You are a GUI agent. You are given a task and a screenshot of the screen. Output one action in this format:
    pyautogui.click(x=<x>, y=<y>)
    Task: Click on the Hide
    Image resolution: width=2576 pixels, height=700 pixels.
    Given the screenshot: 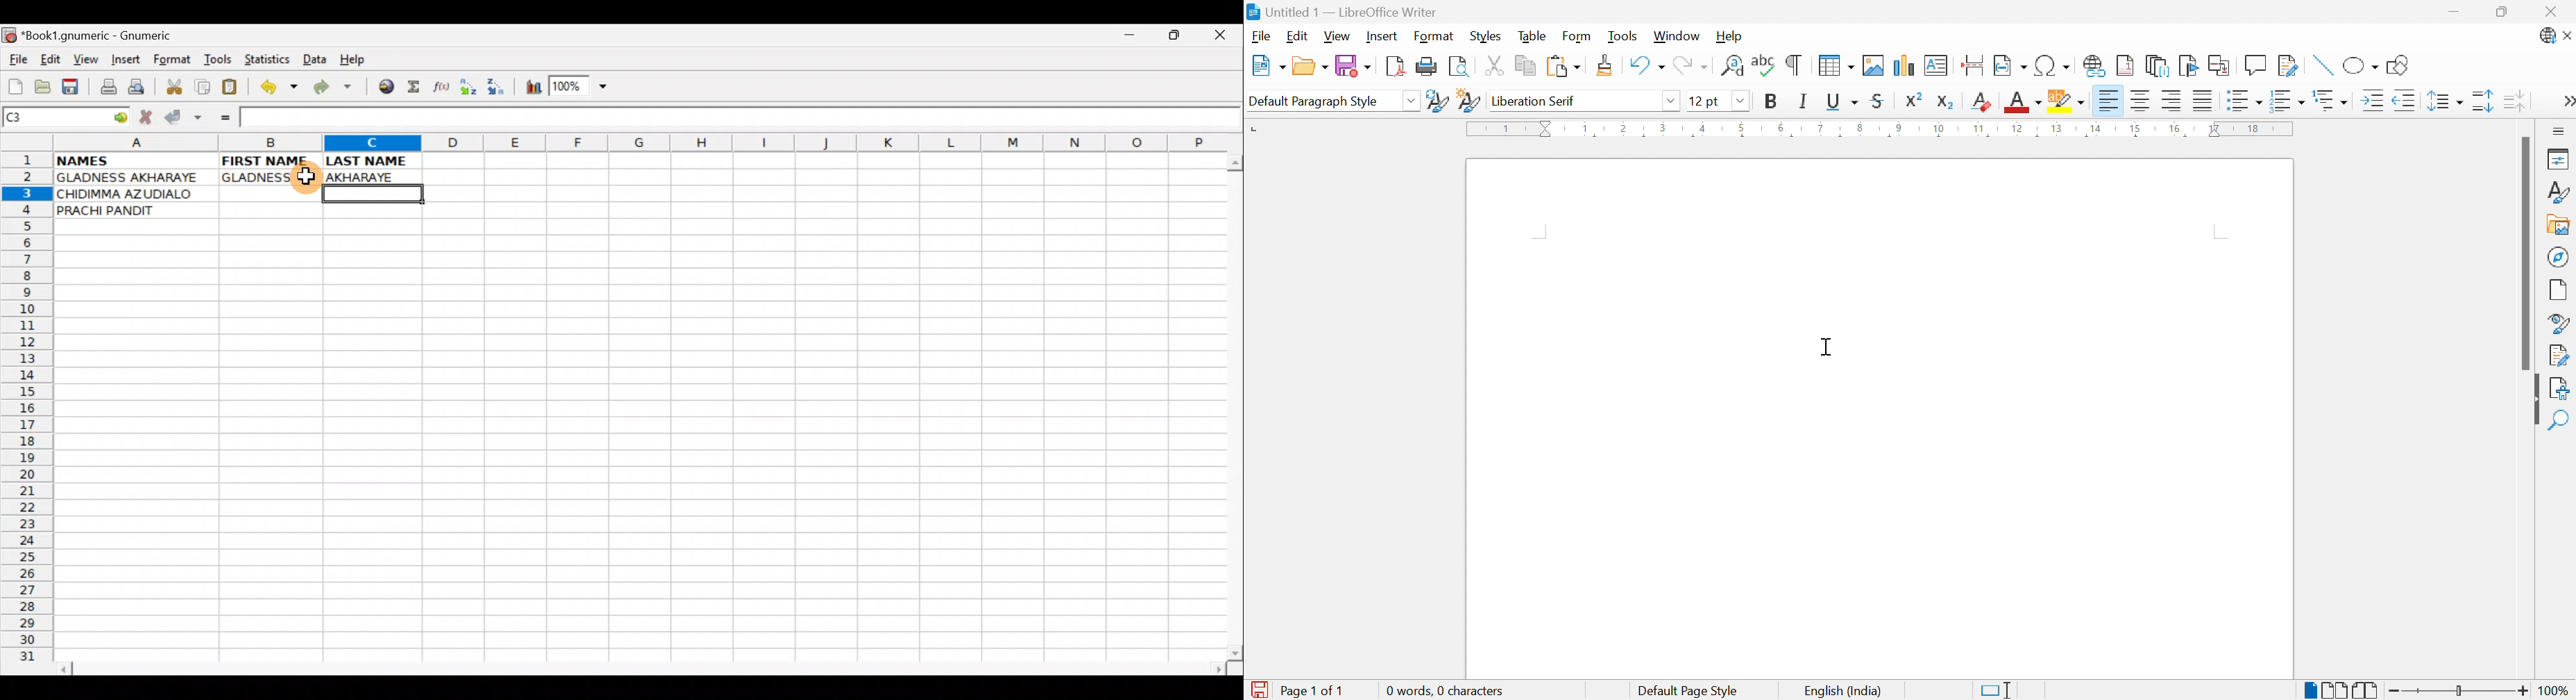 What is the action you would take?
    pyautogui.click(x=2530, y=401)
    